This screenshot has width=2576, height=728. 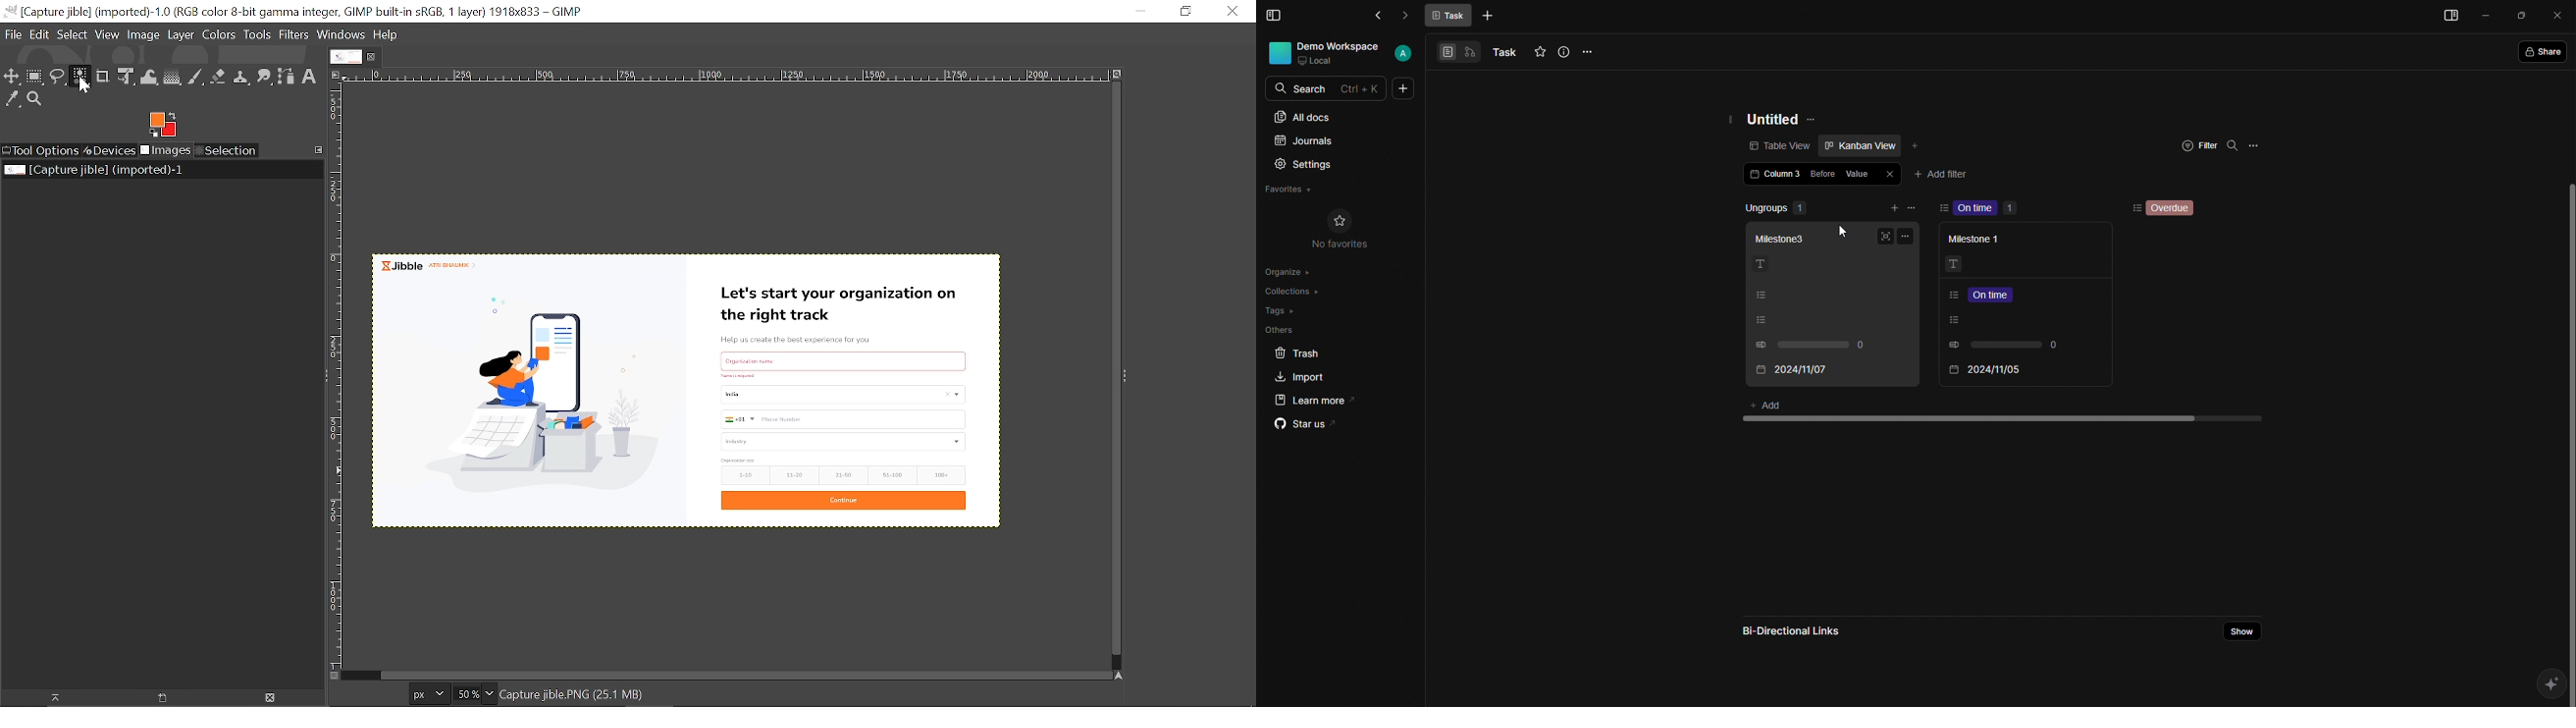 I want to click on Select by color tool, so click(x=79, y=76).